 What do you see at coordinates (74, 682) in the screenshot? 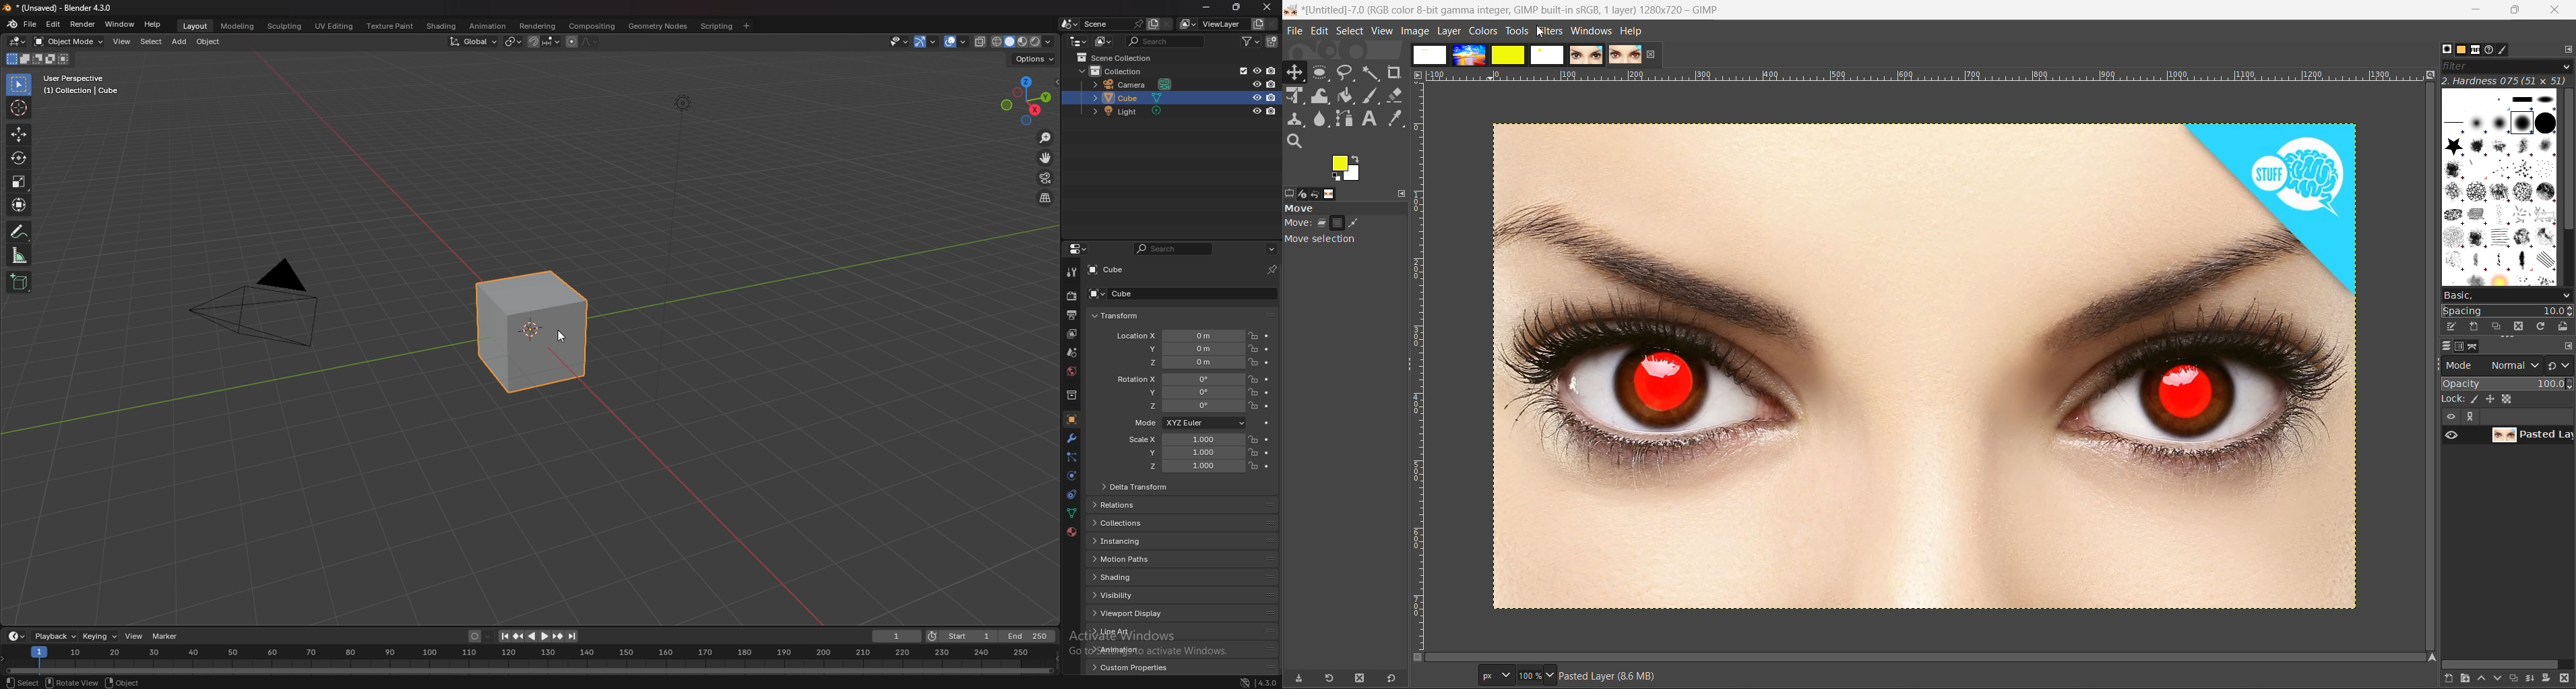
I see `rotate view` at bounding box center [74, 682].